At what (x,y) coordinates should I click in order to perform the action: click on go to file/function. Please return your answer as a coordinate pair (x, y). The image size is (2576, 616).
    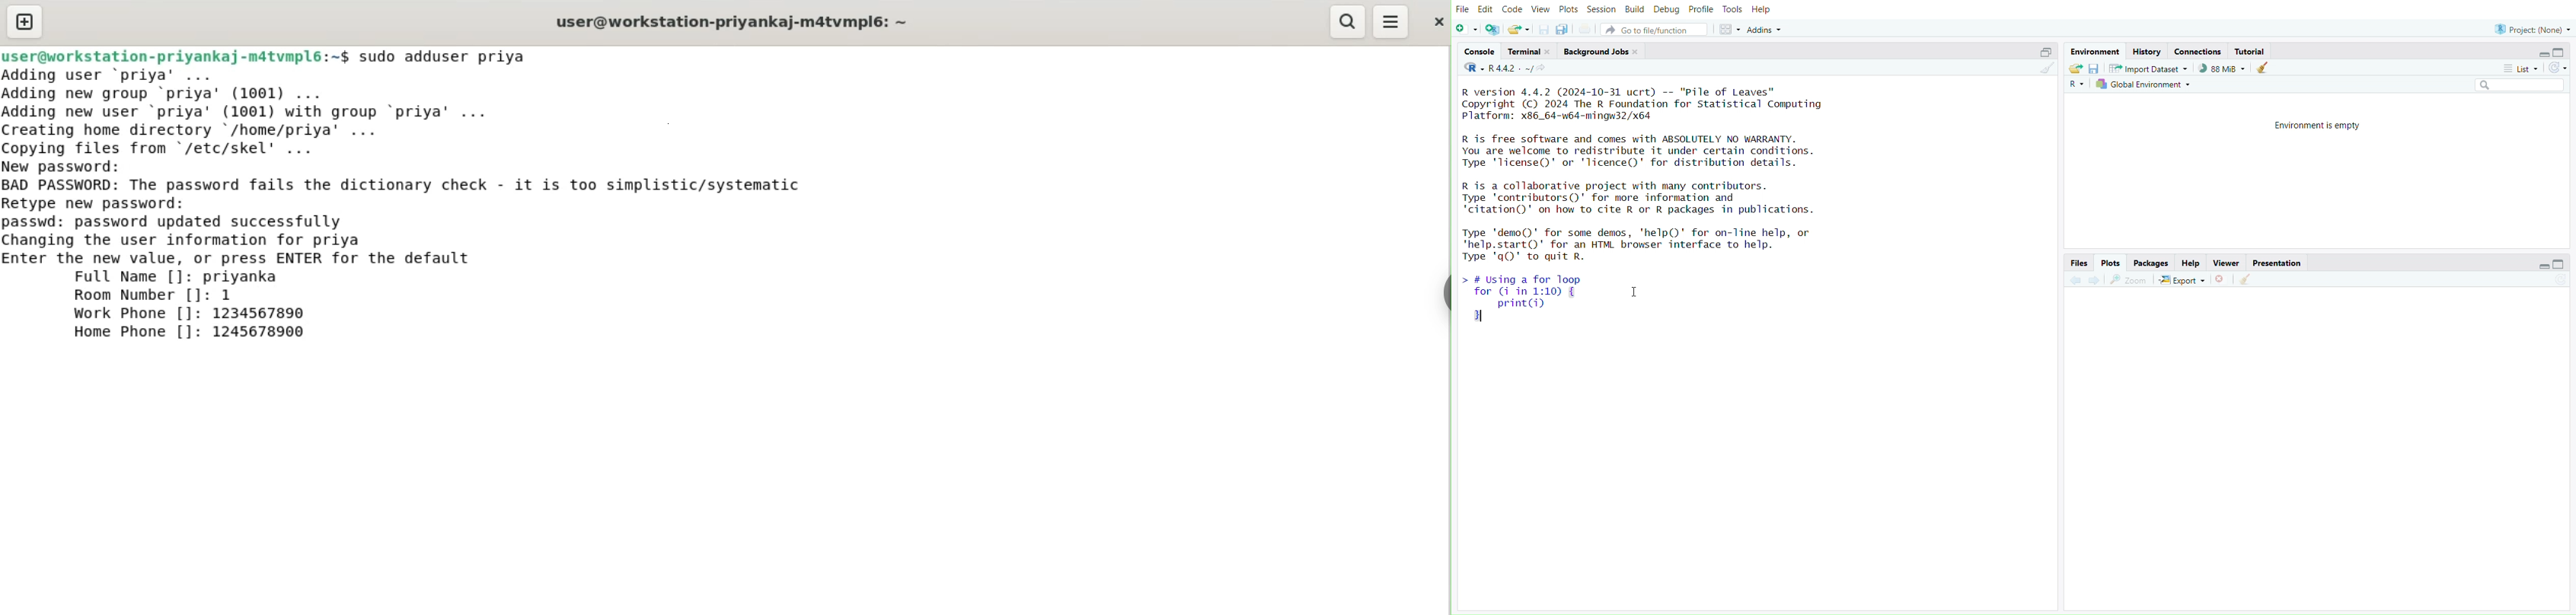
    Looking at the image, I should click on (1654, 29).